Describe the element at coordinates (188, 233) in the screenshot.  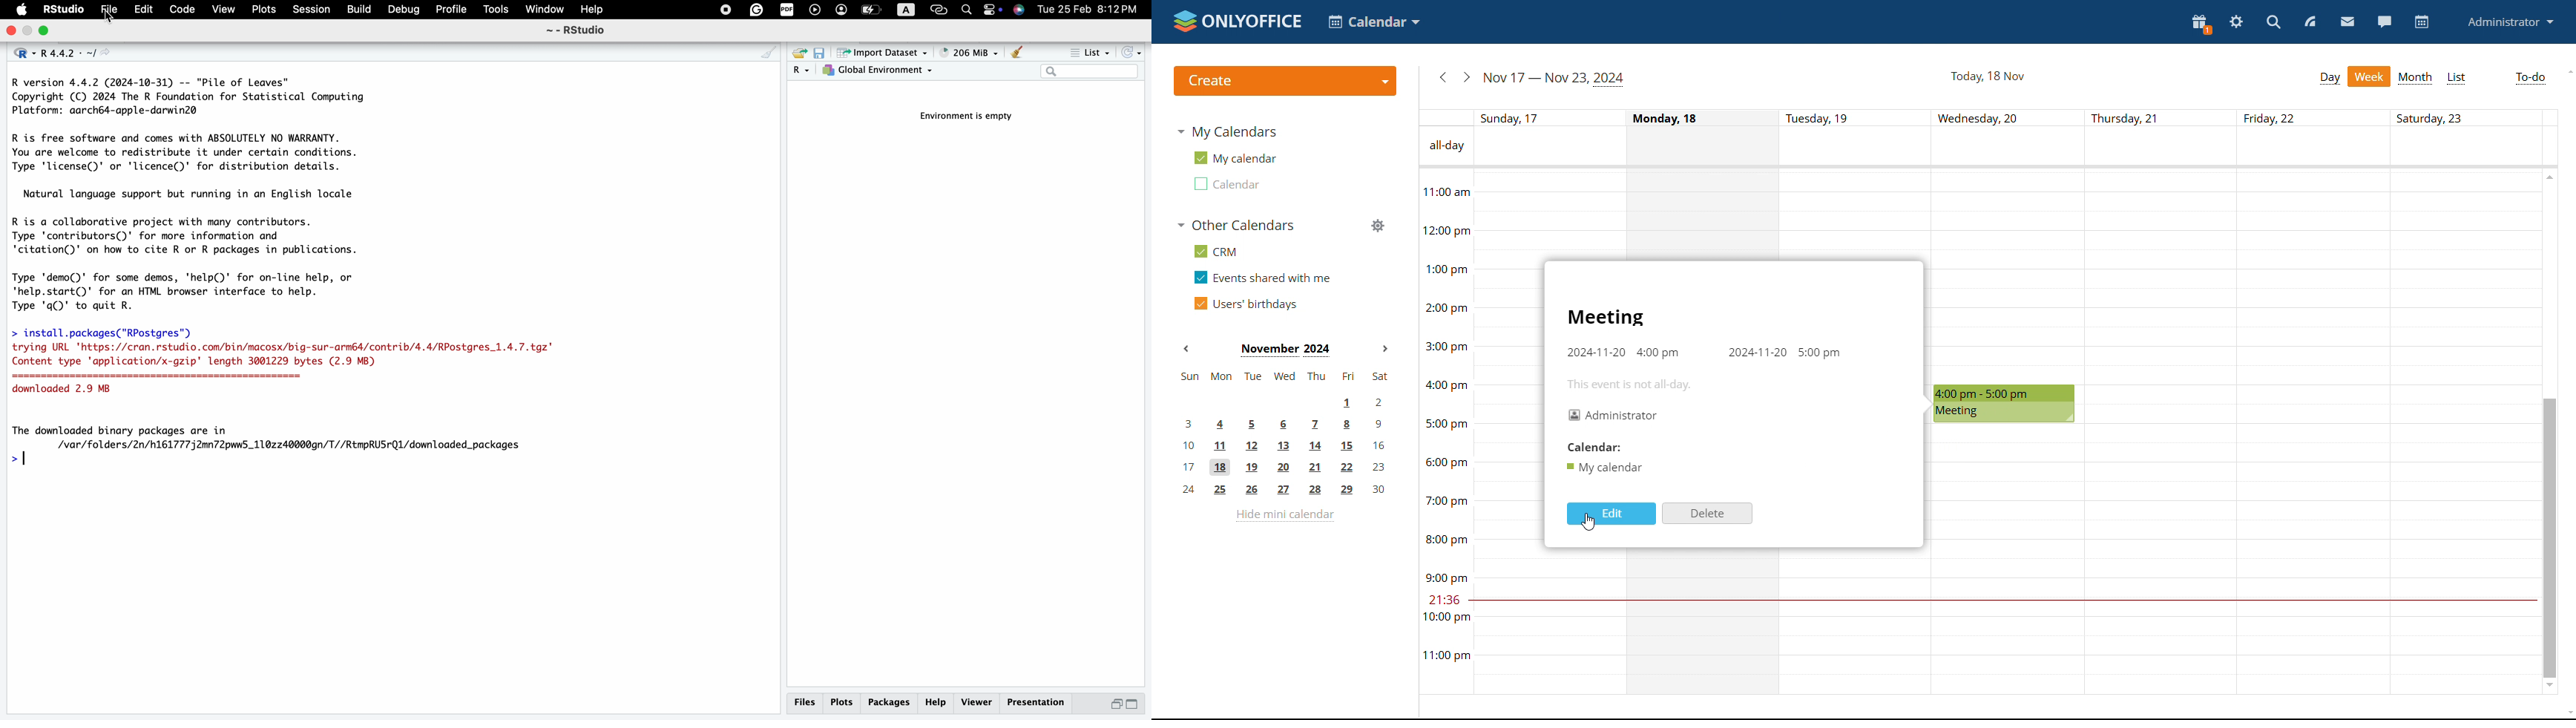
I see `description of contributors` at that location.